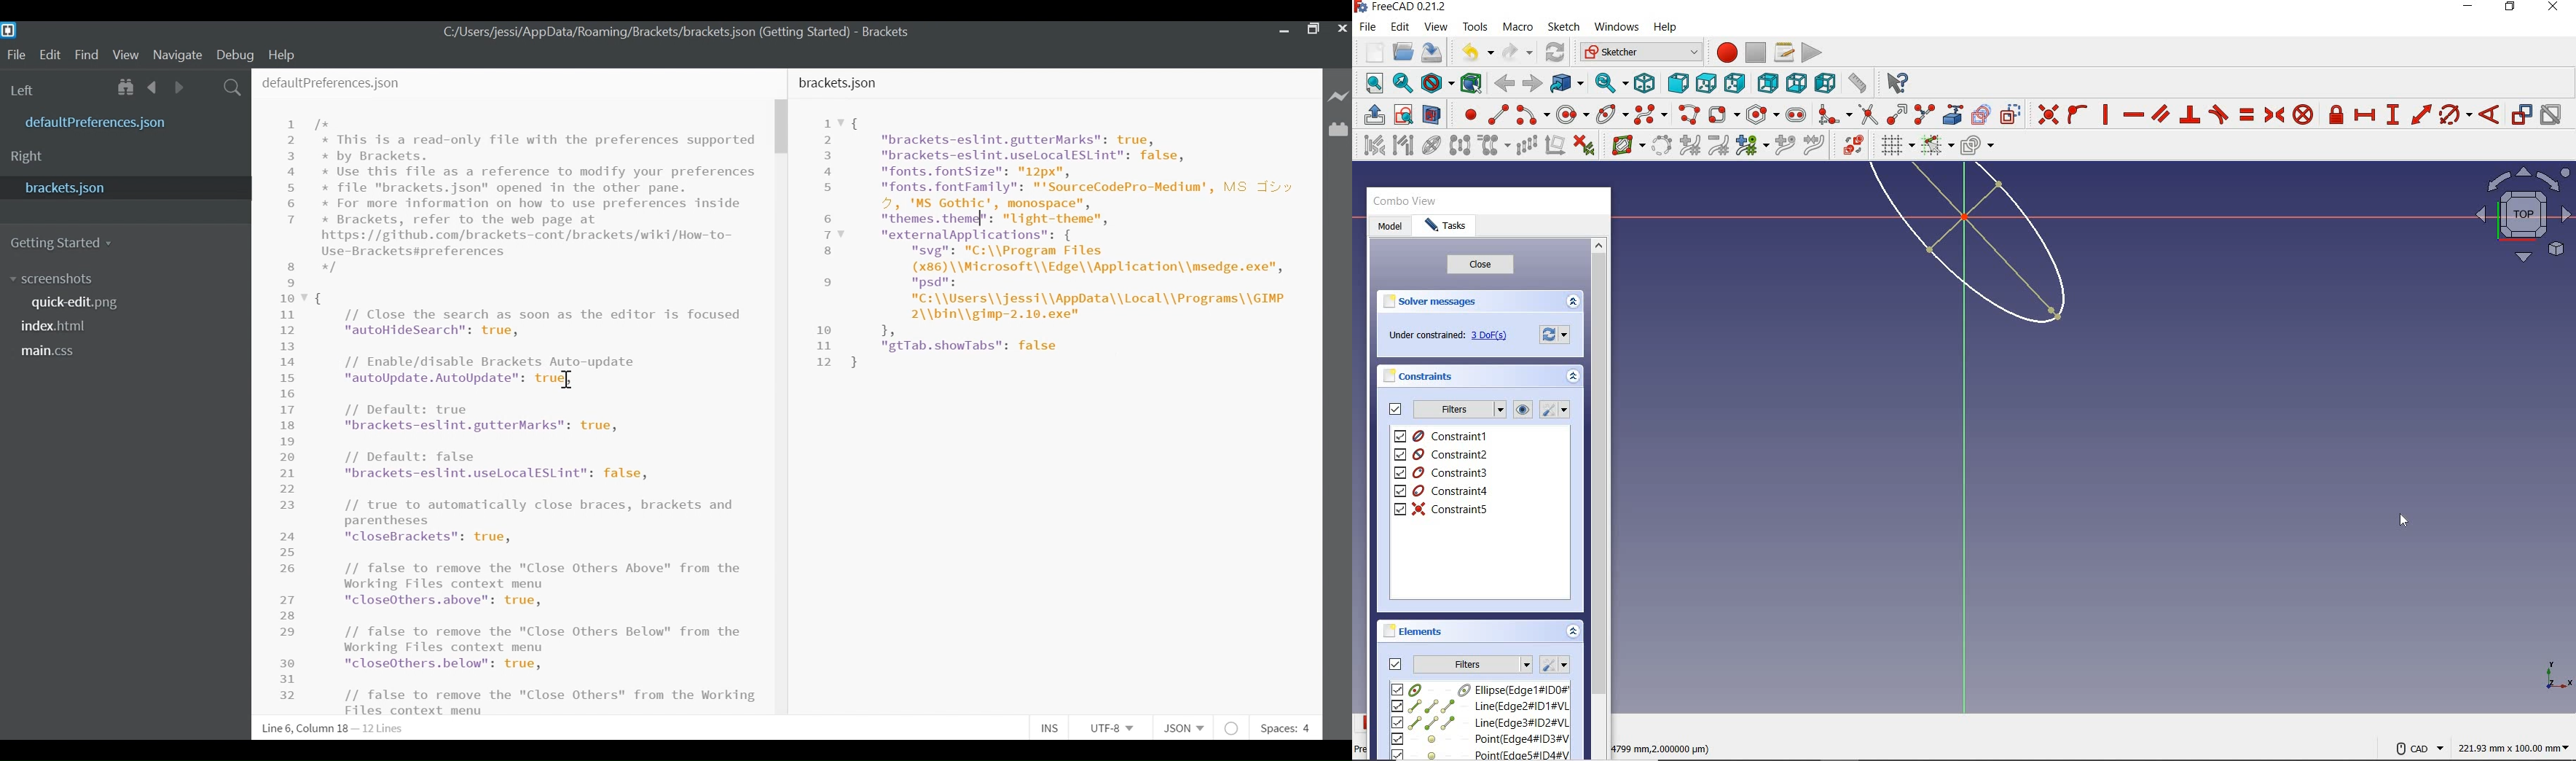  I want to click on Show Files in tree, so click(127, 87).